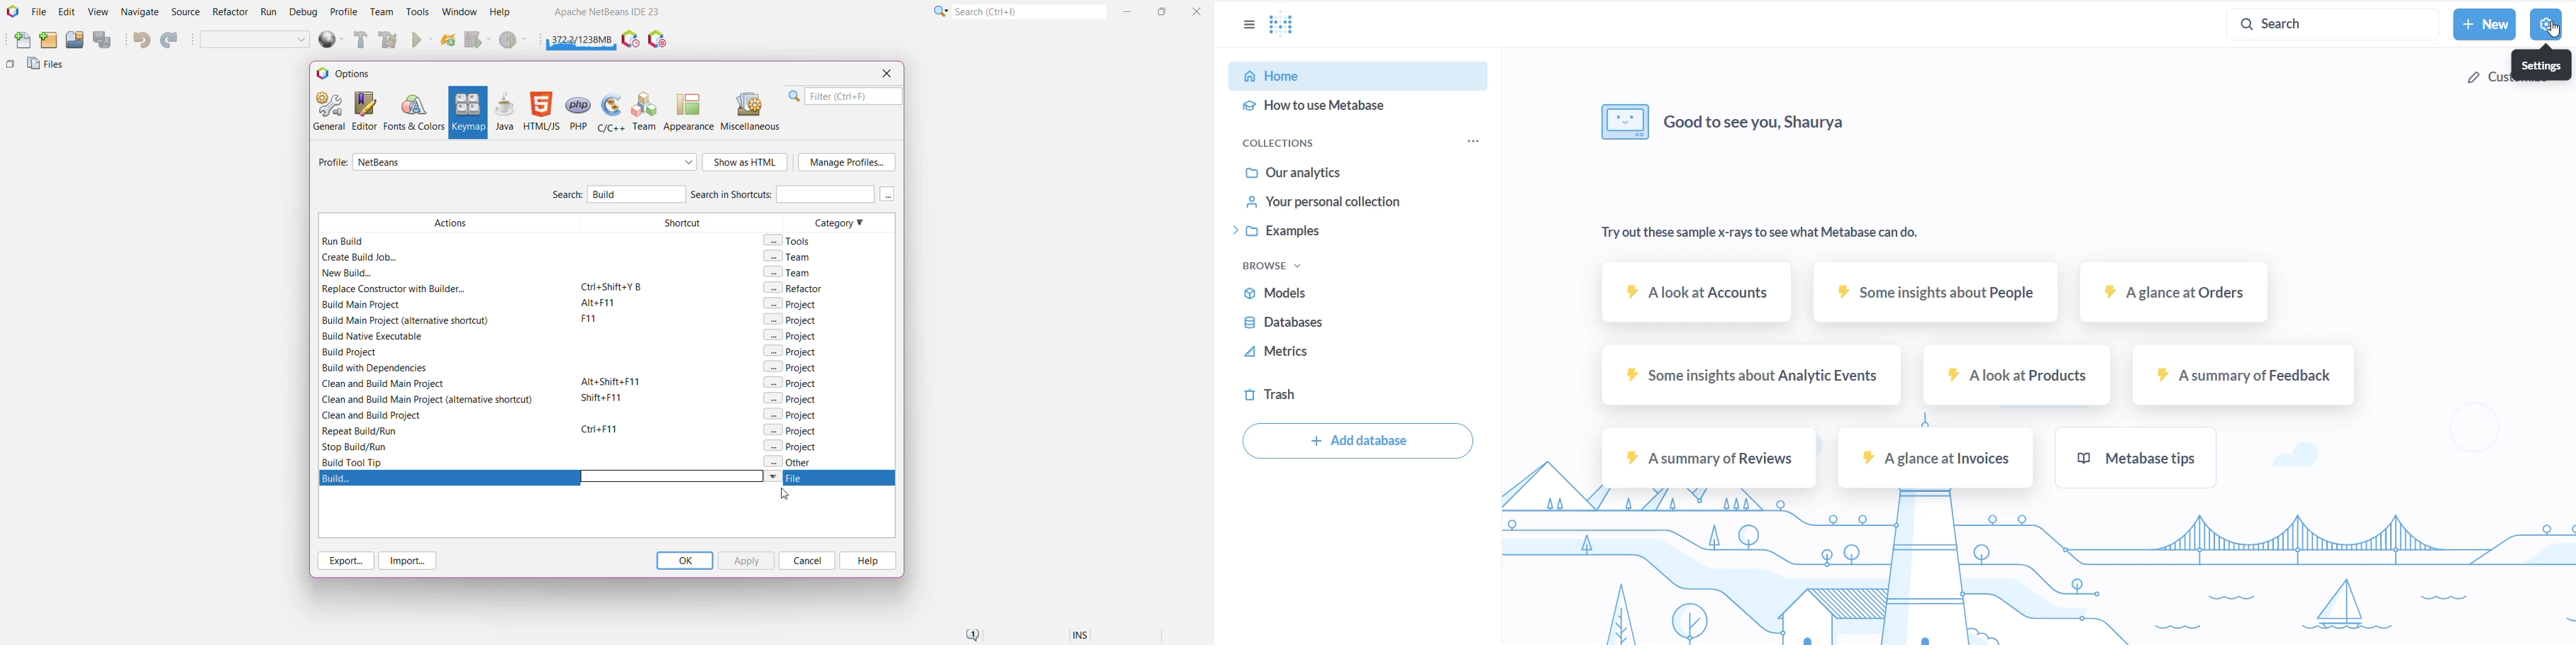 Image resolution: width=2576 pixels, height=672 pixels. I want to click on Actions, so click(445, 340).